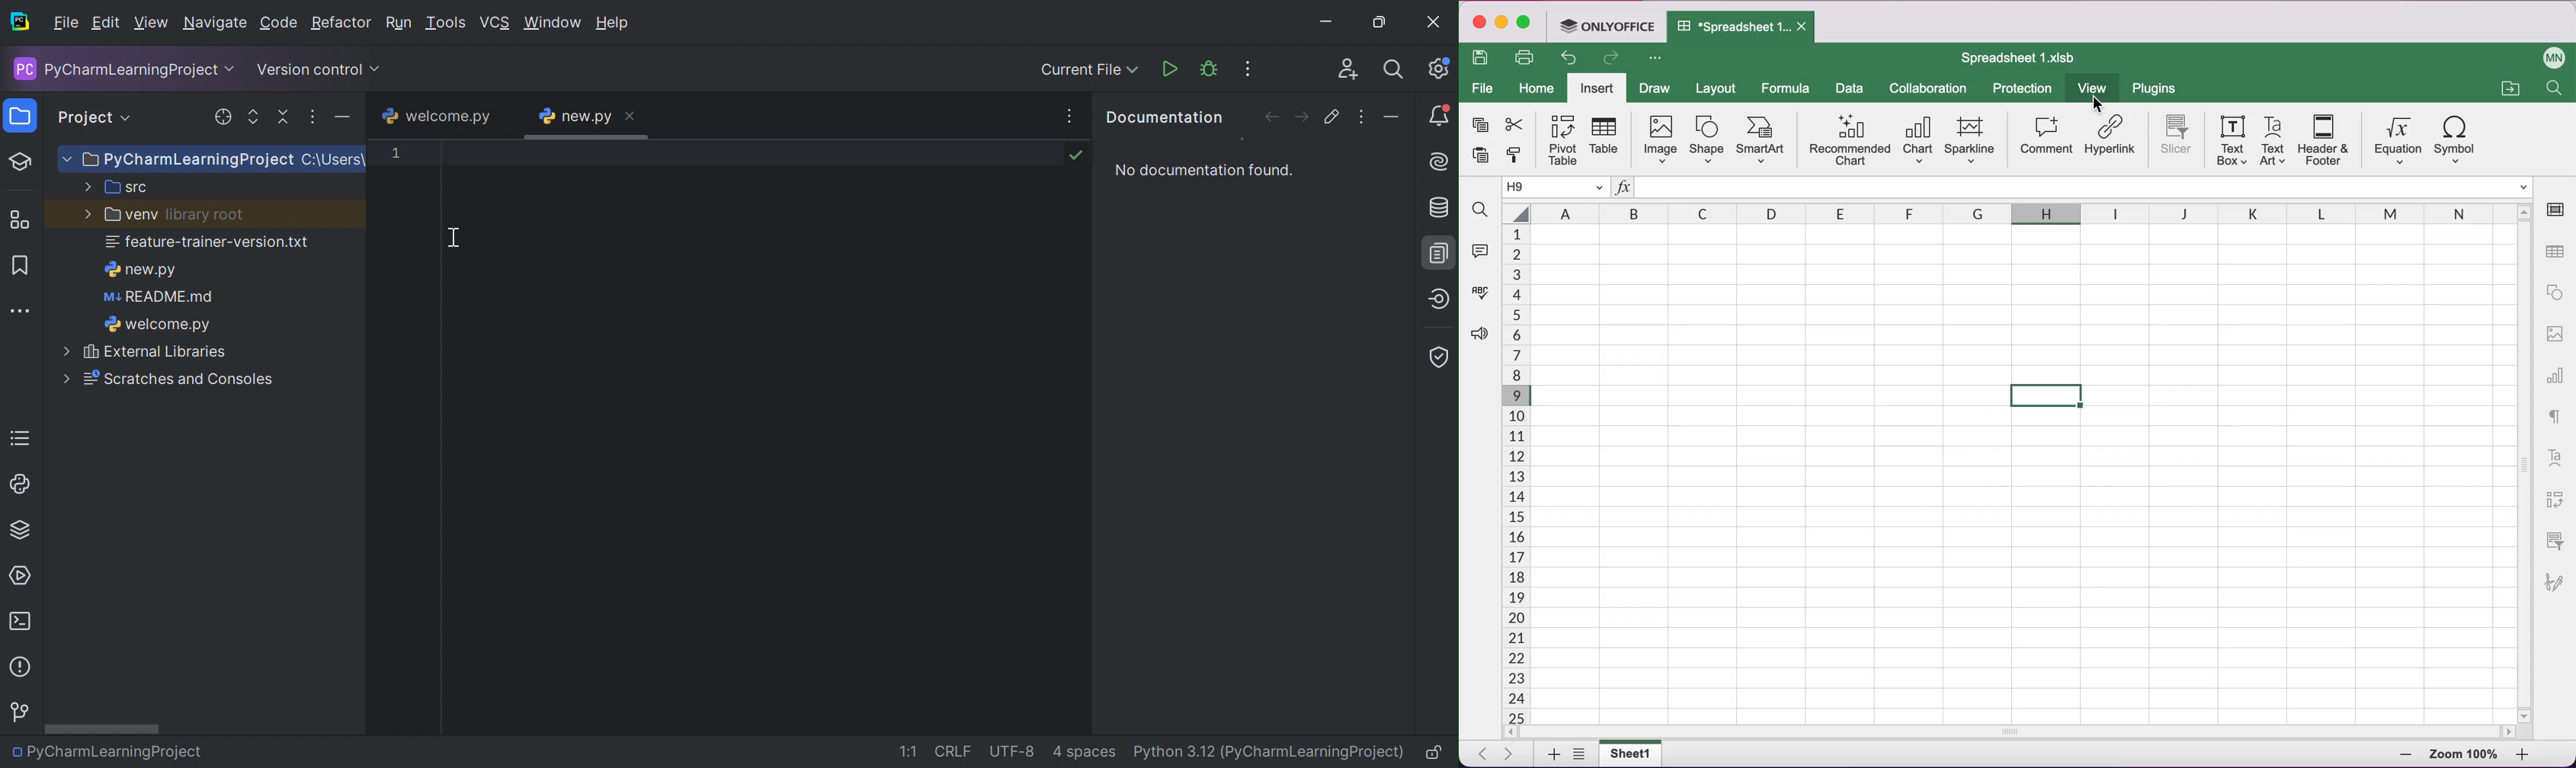 This screenshot has width=2576, height=784. I want to click on text art, so click(2557, 457).